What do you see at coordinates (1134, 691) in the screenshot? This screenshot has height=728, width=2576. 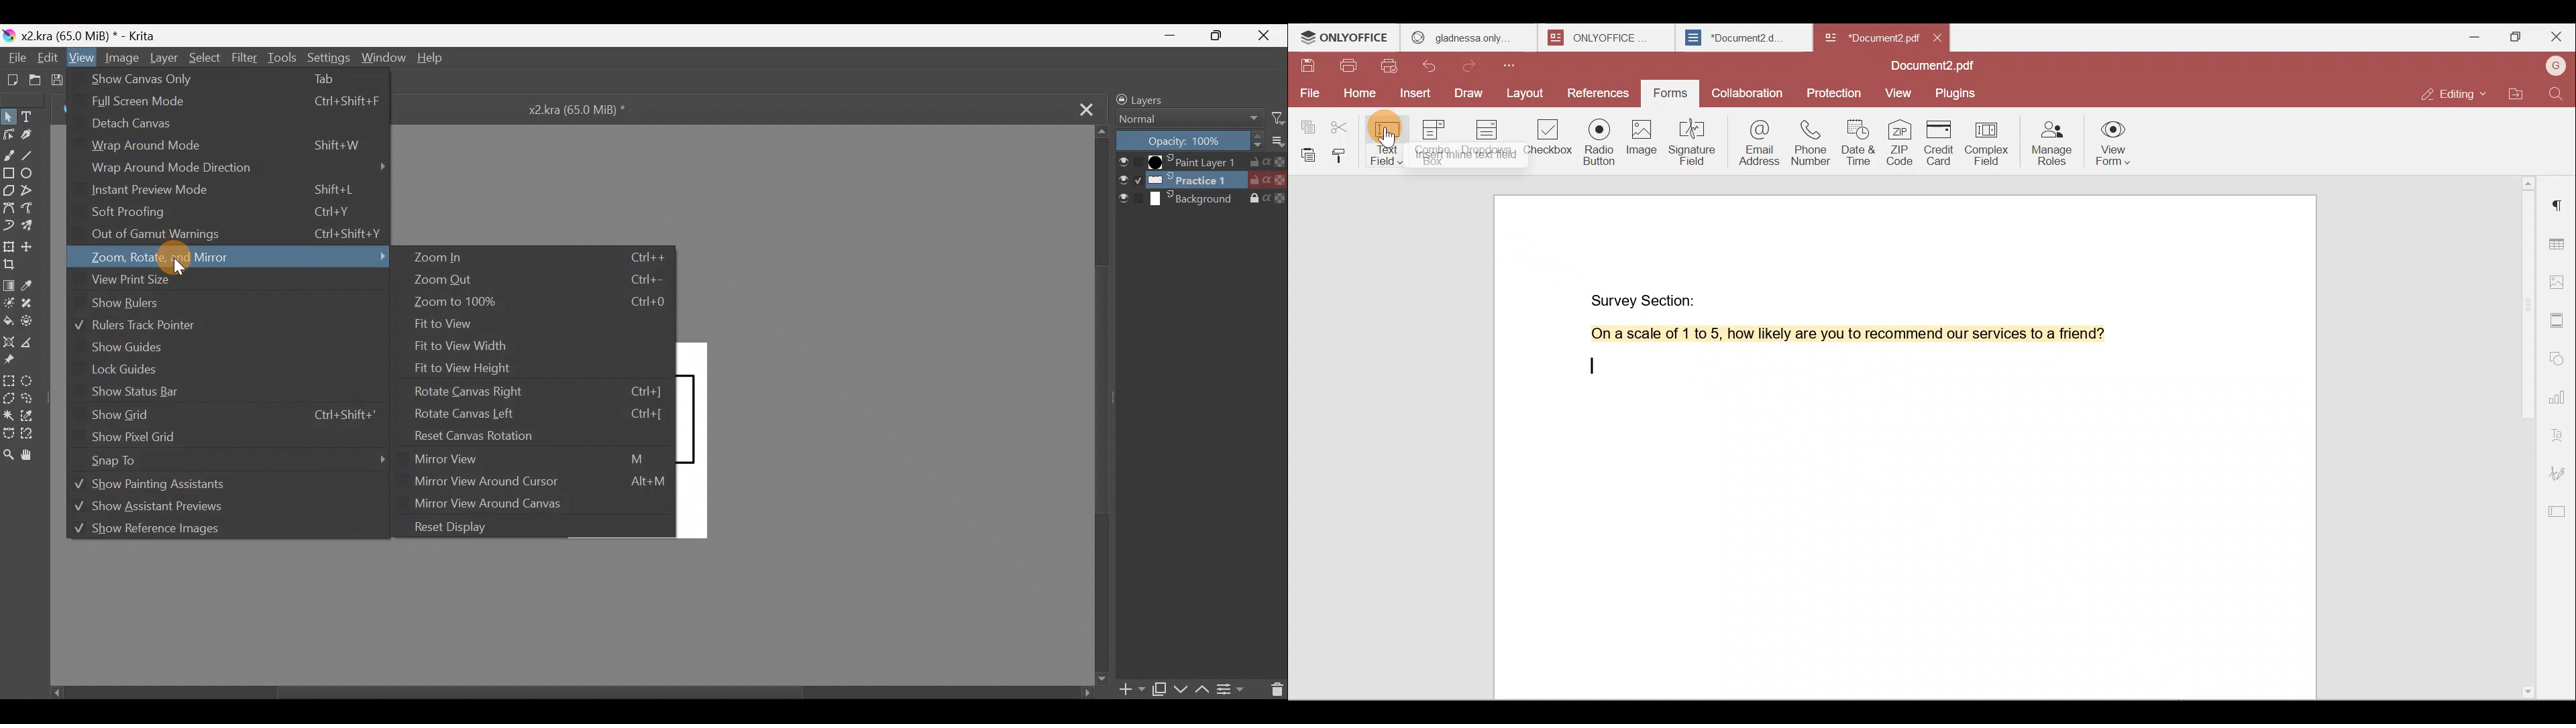 I see `Add layer` at bounding box center [1134, 691].